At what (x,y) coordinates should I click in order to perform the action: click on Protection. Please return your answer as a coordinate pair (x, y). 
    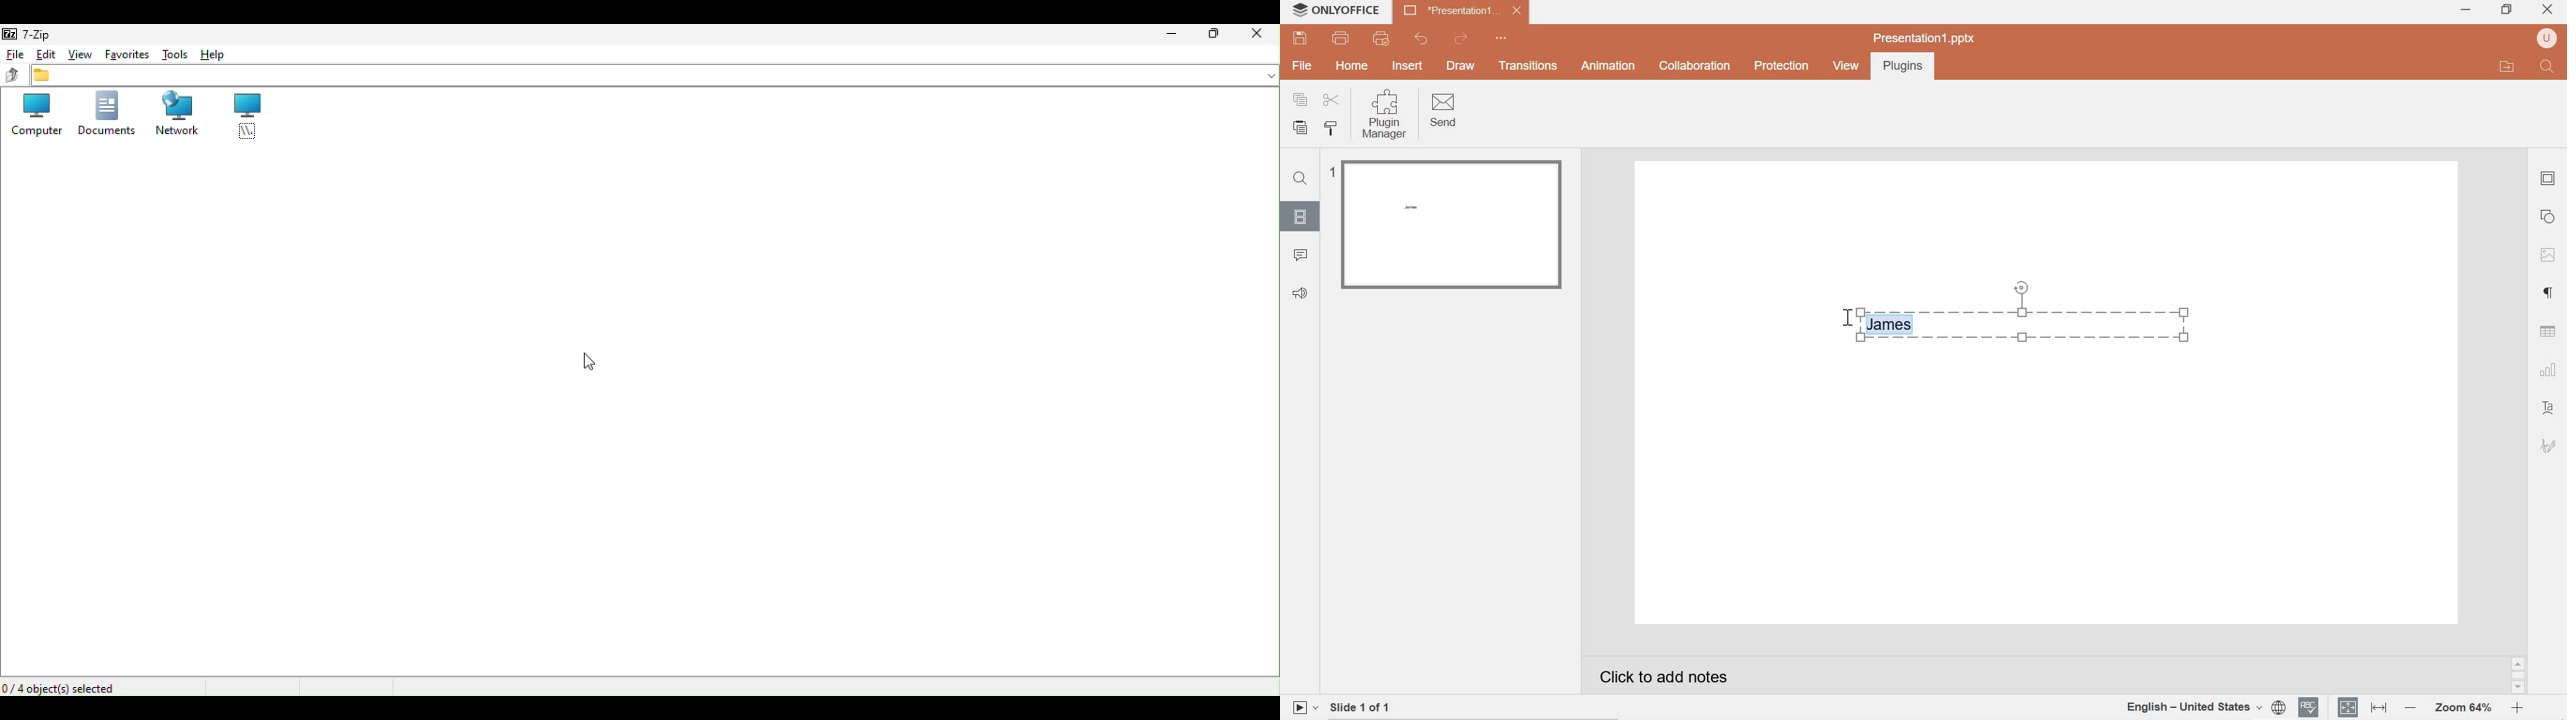
    Looking at the image, I should click on (1781, 66).